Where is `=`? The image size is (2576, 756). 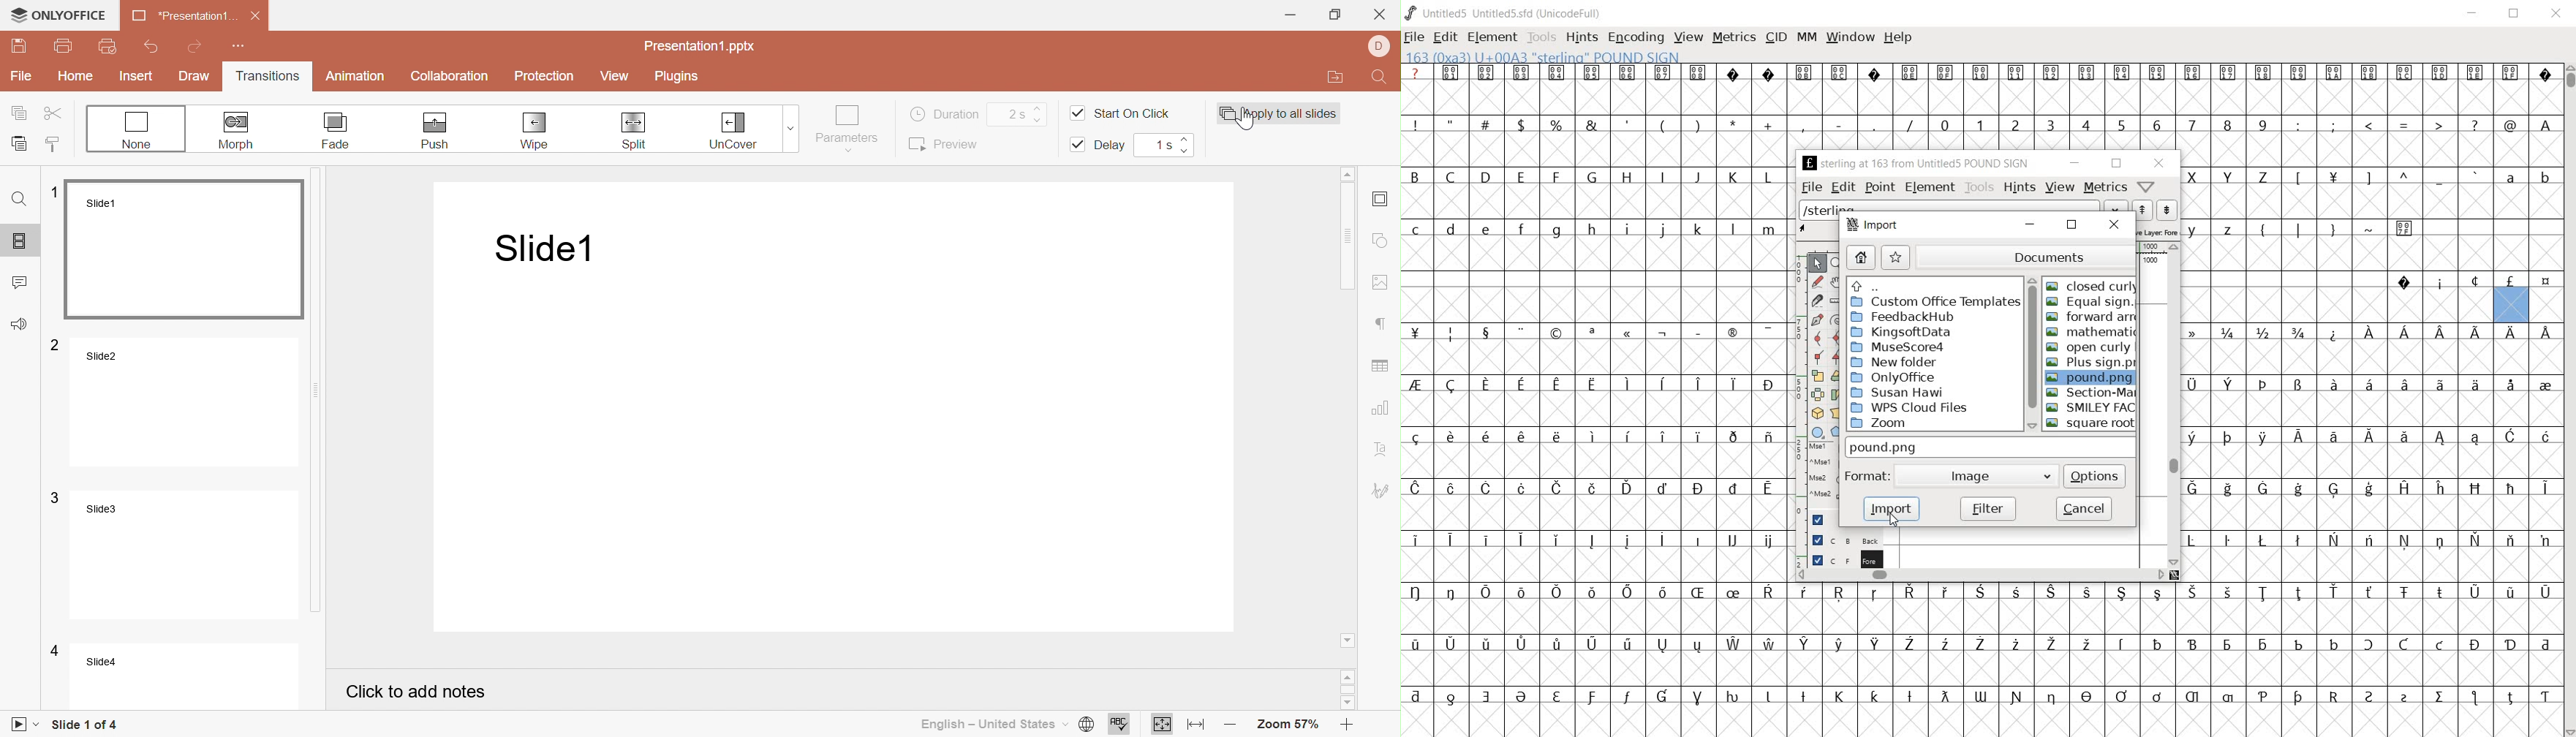 = is located at coordinates (2405, 125).